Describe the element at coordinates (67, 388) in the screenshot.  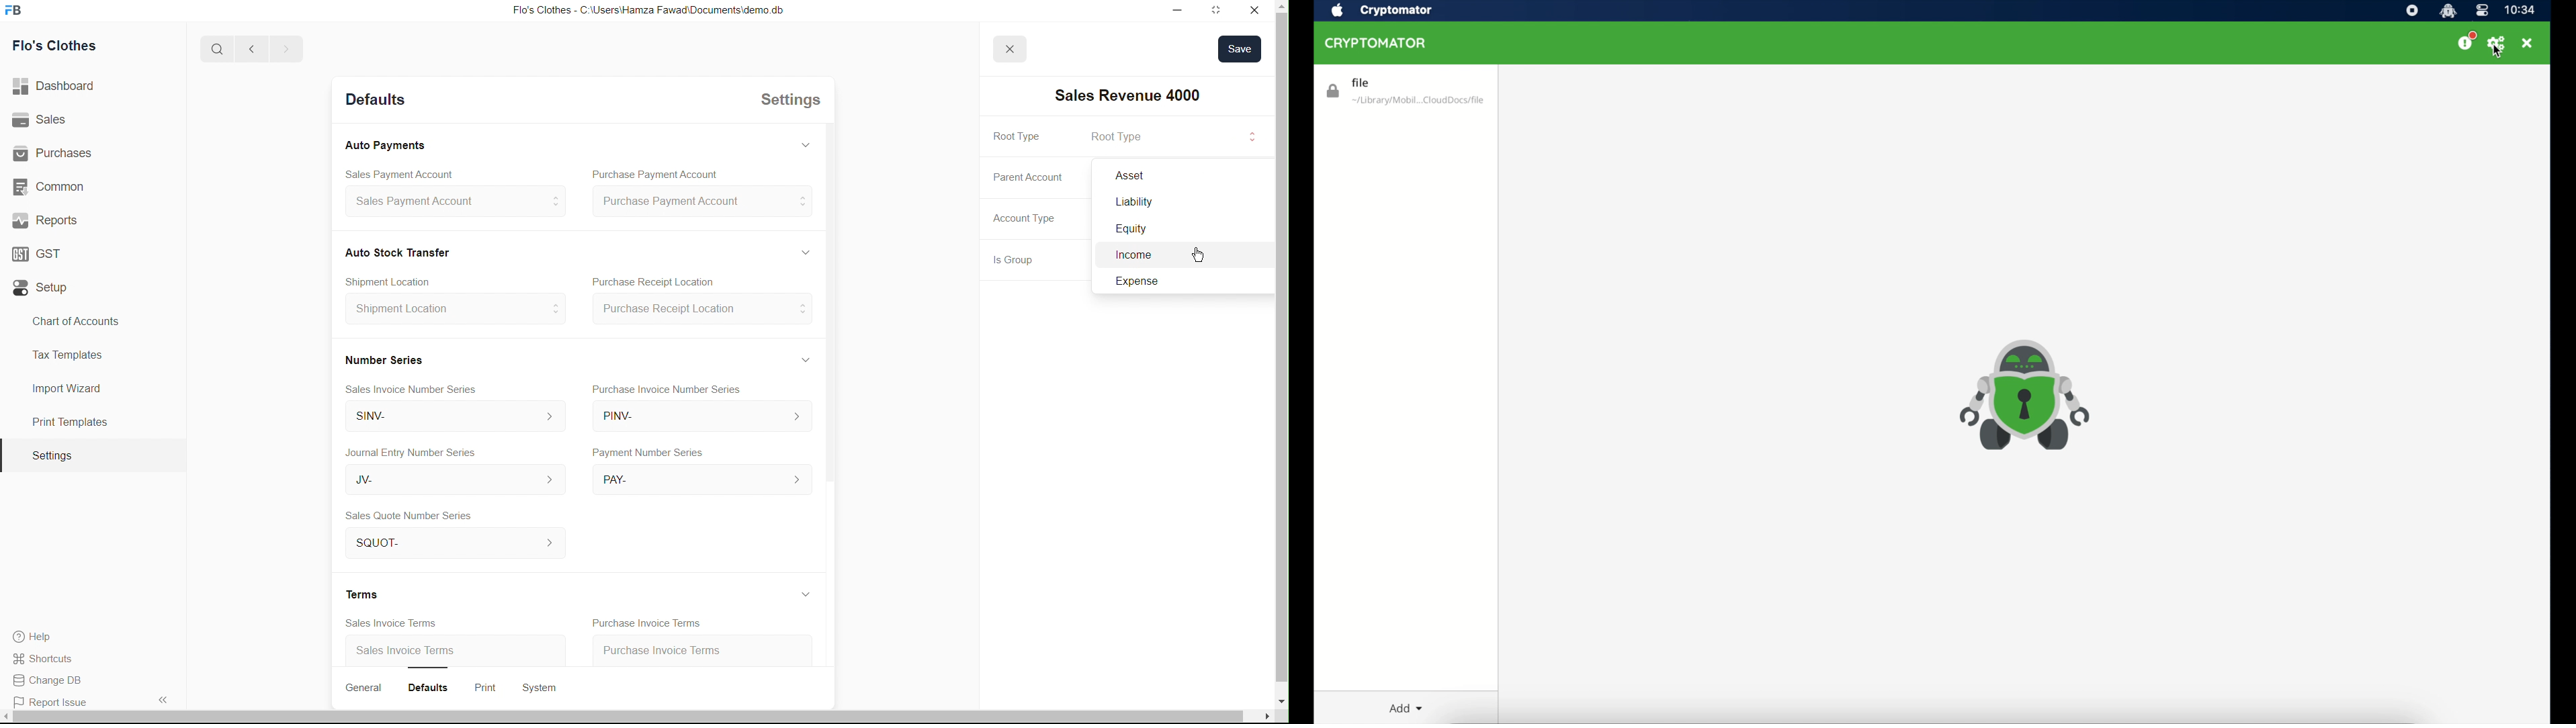
I see `Import Wizard` at that location.